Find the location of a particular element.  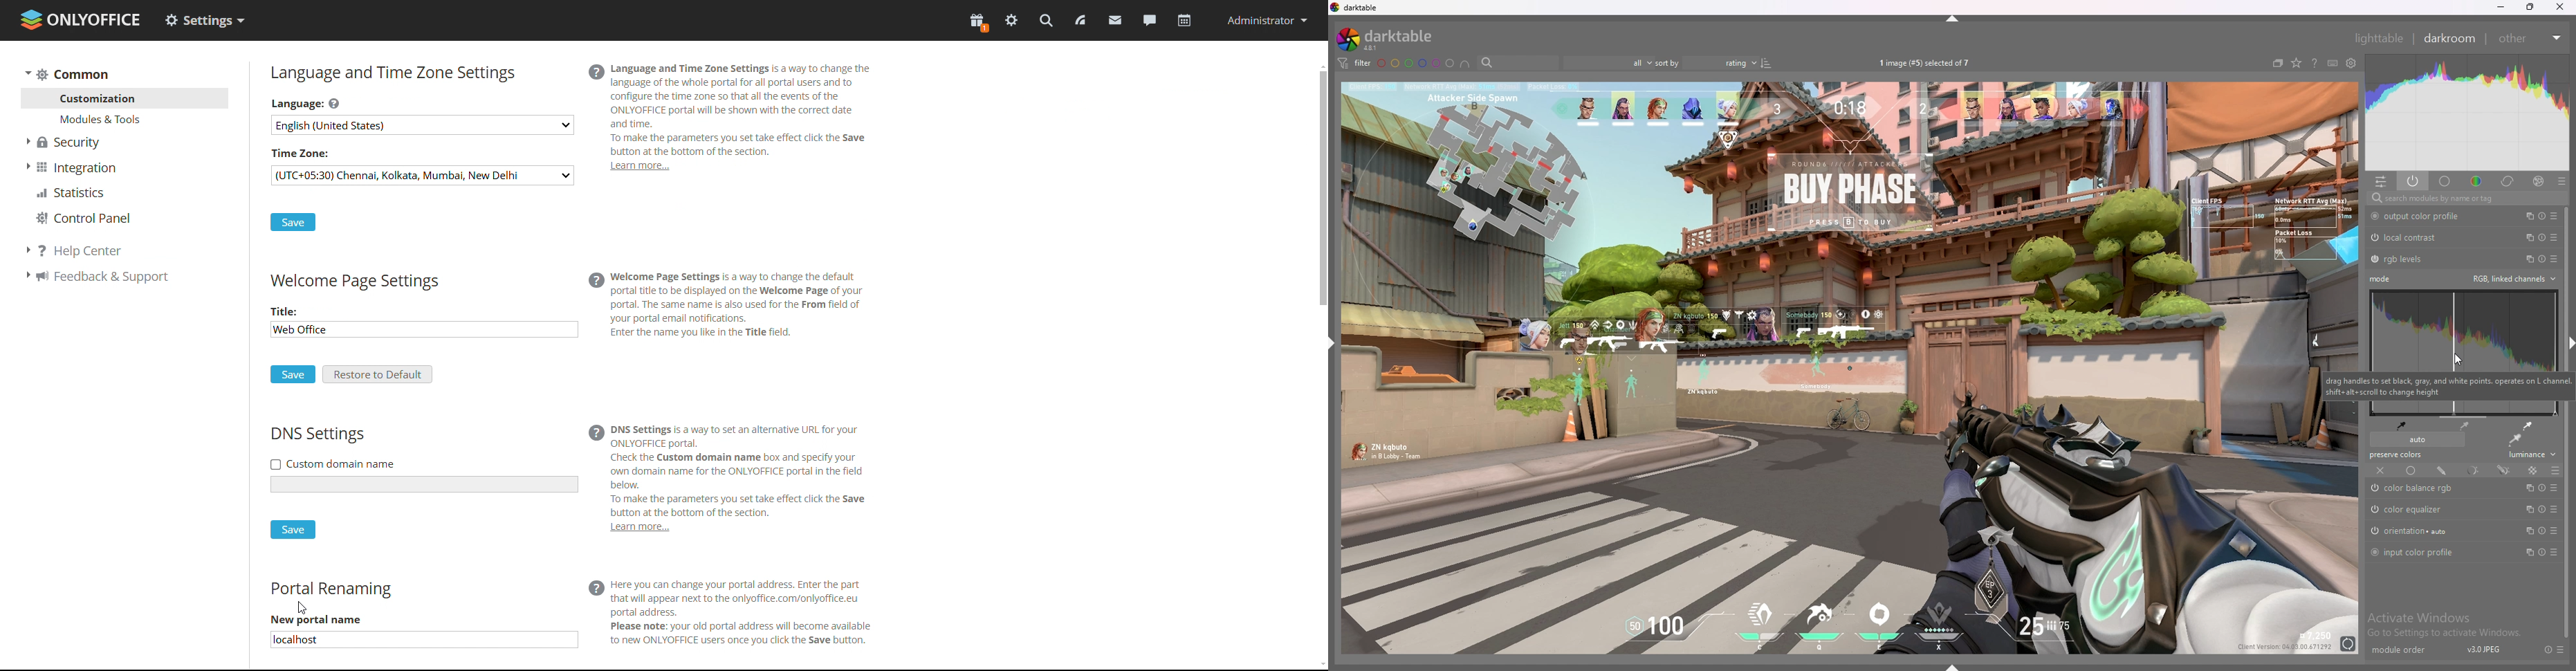

hide is located at coordinates (2573, 343).